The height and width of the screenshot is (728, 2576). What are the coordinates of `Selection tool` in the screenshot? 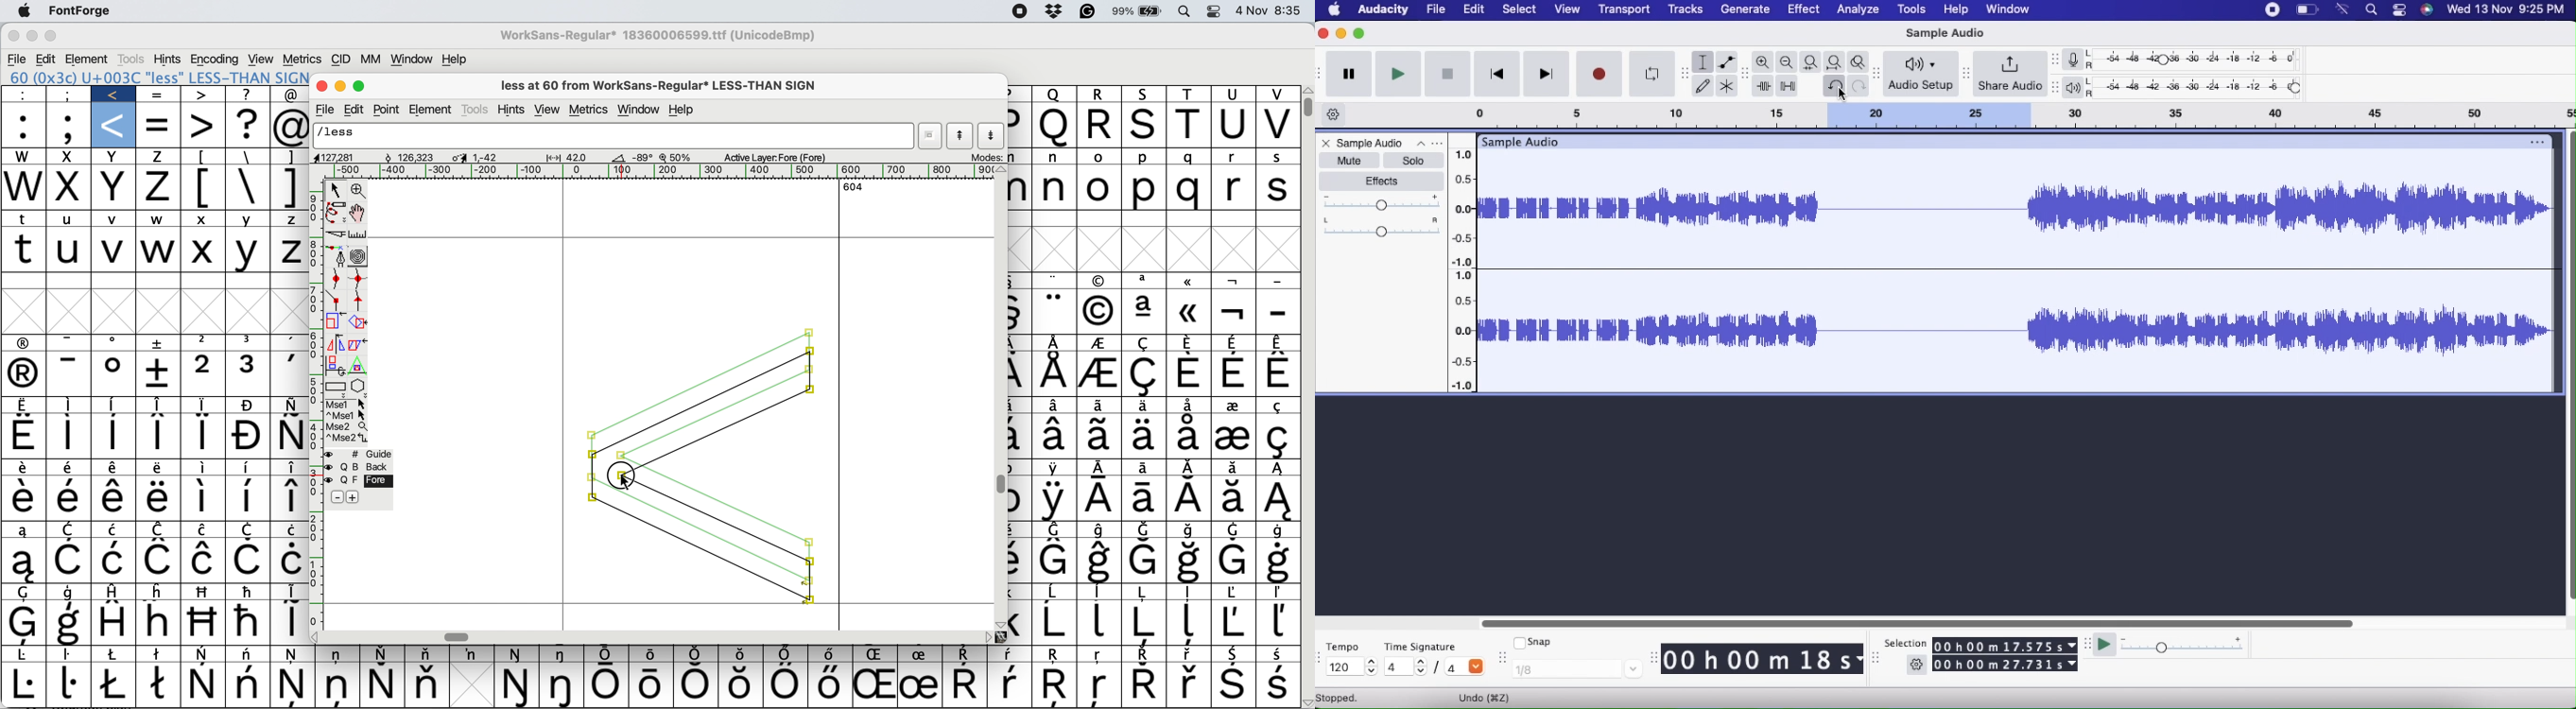 It's located at (1703, 63).